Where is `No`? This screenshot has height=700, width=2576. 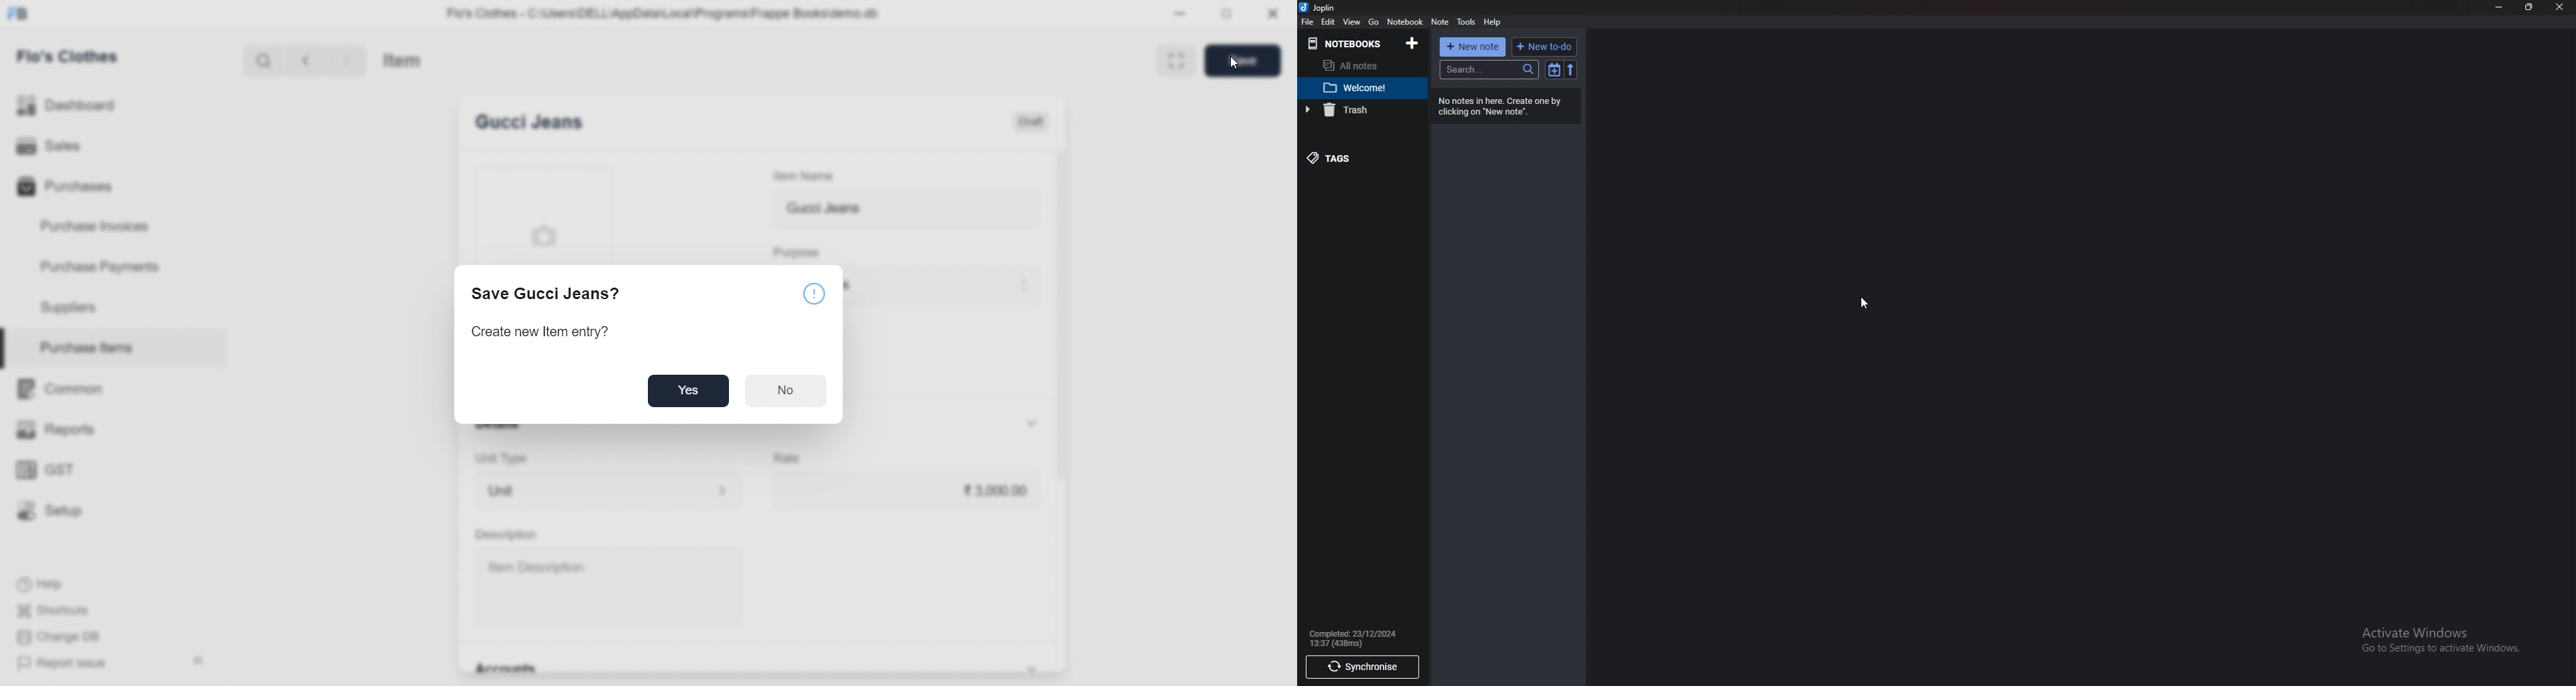 No is located at coordinates (787, 391).